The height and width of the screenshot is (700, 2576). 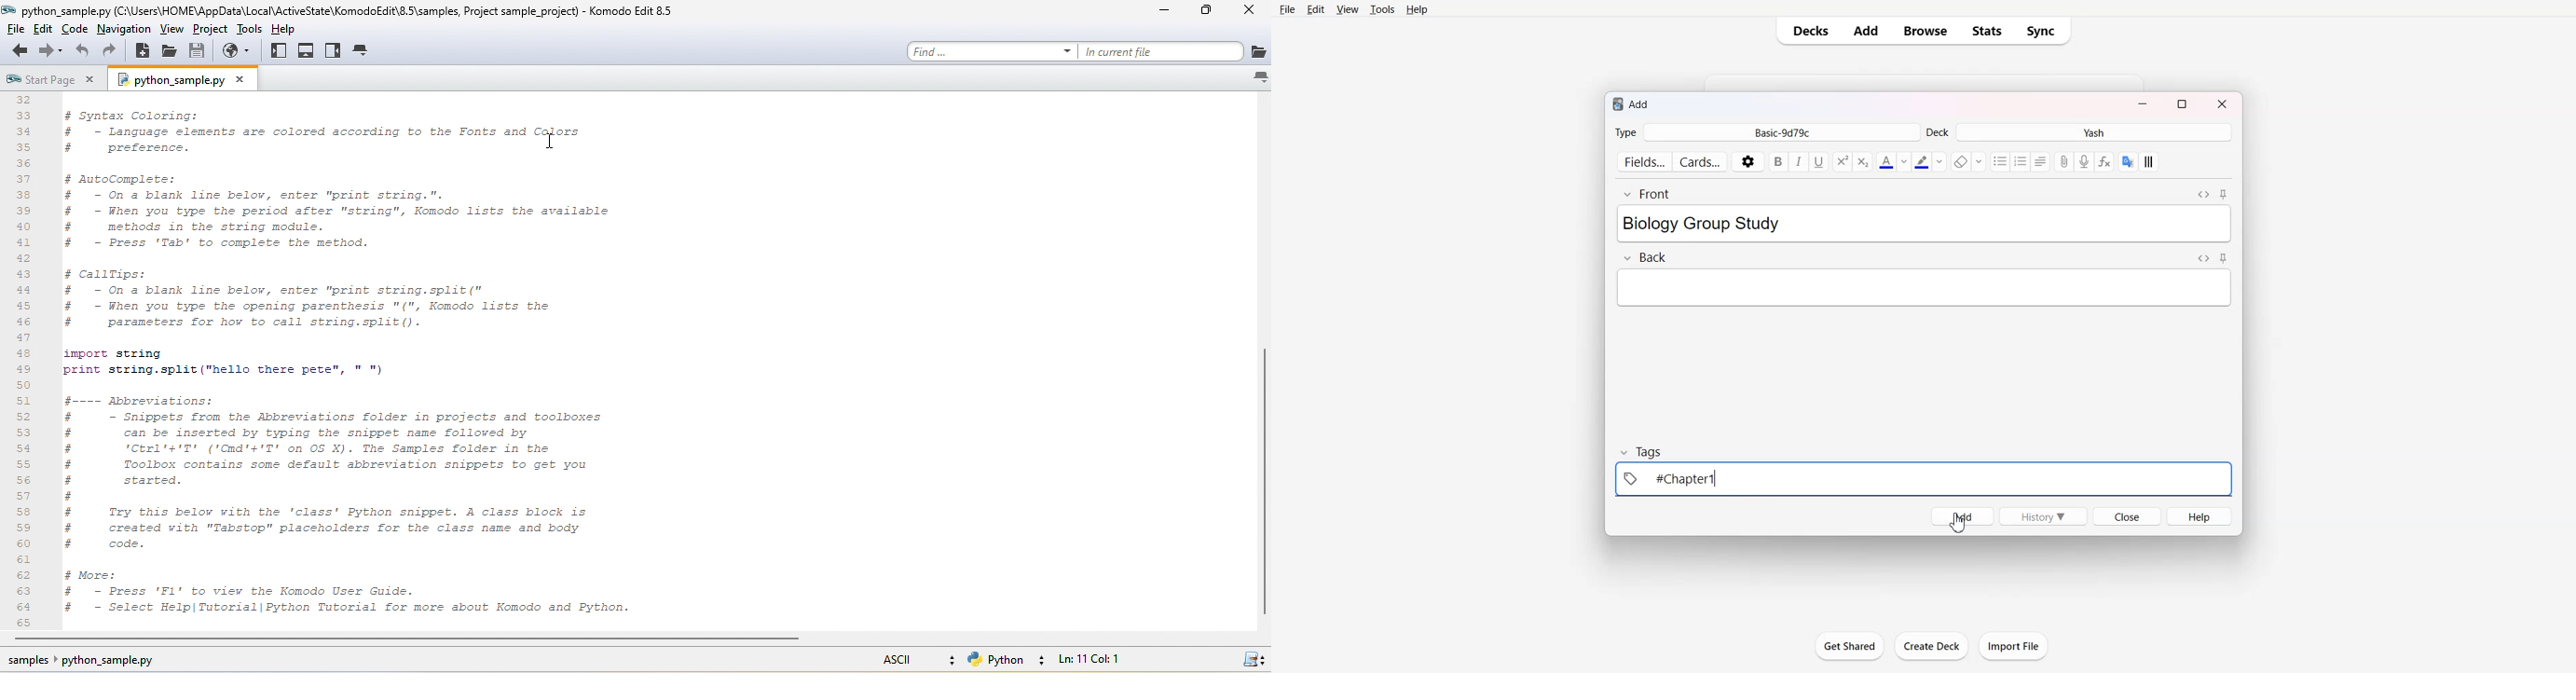 I want to click on Toggle Sticky, so click(x=2223, y=258).